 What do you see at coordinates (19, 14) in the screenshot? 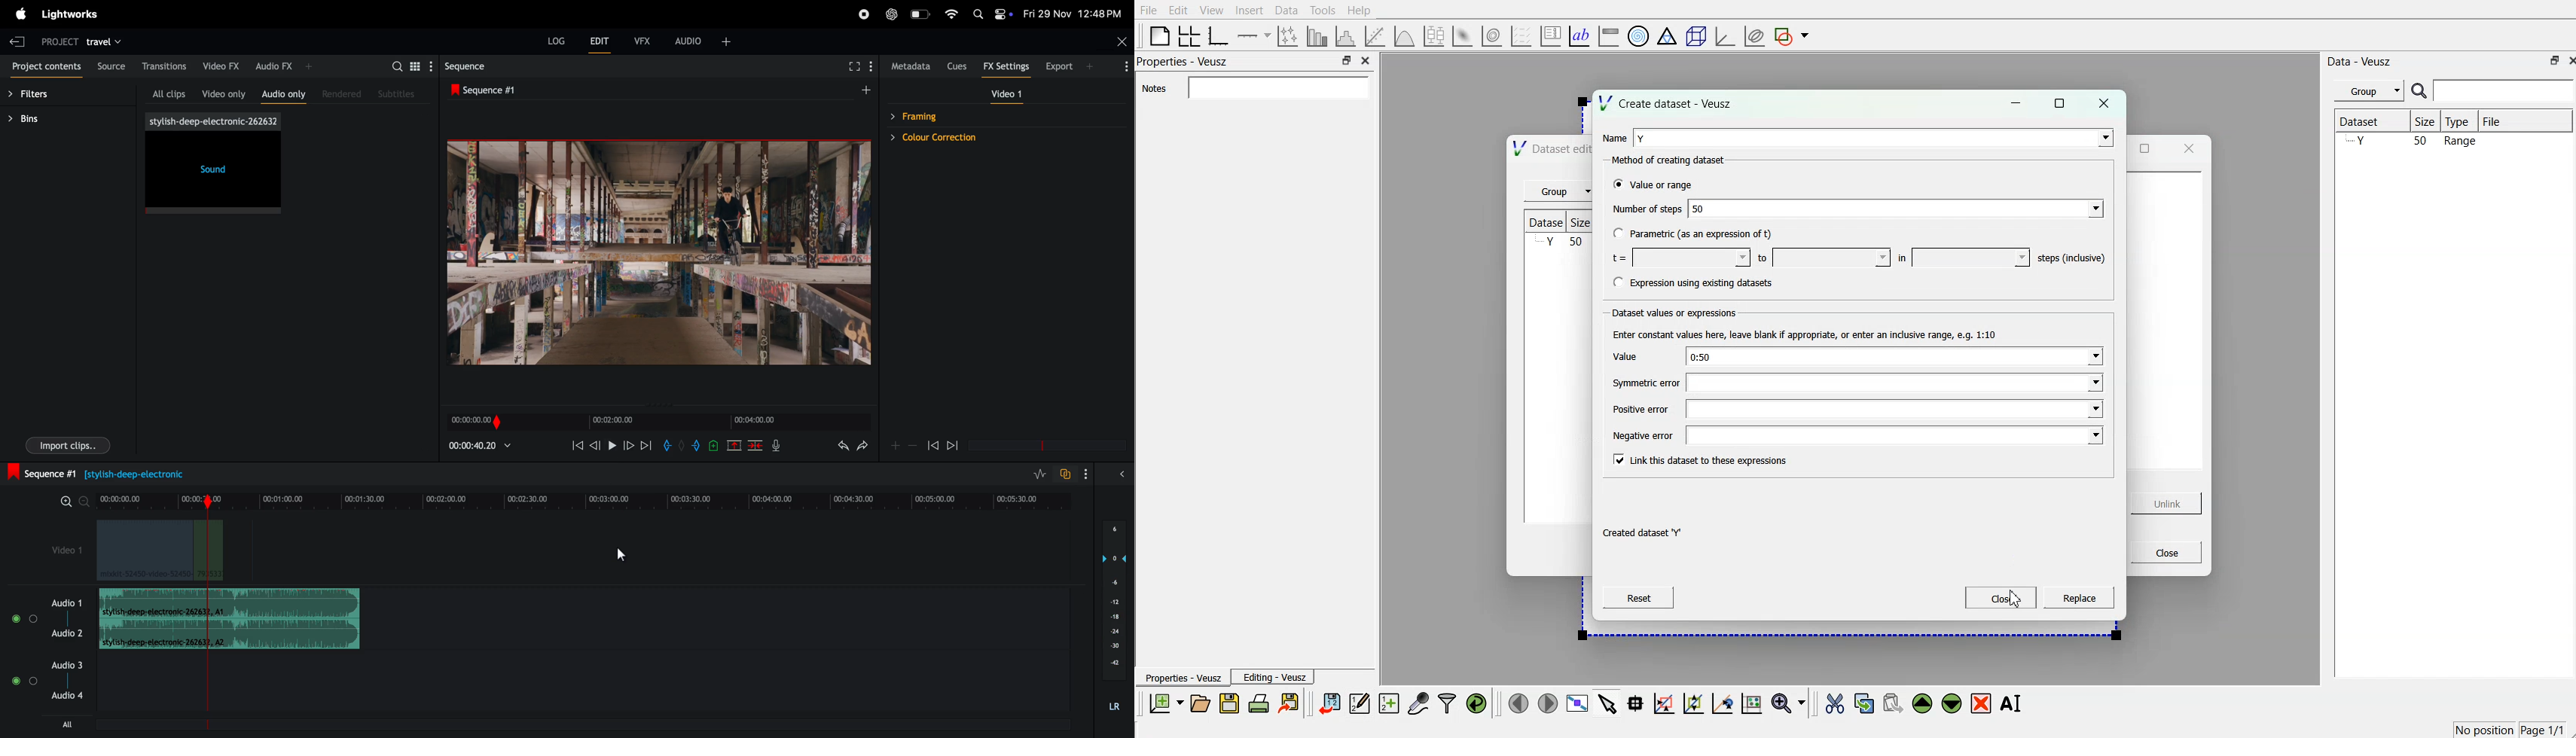
I see `apple menu` at bounding box center [19, 14].